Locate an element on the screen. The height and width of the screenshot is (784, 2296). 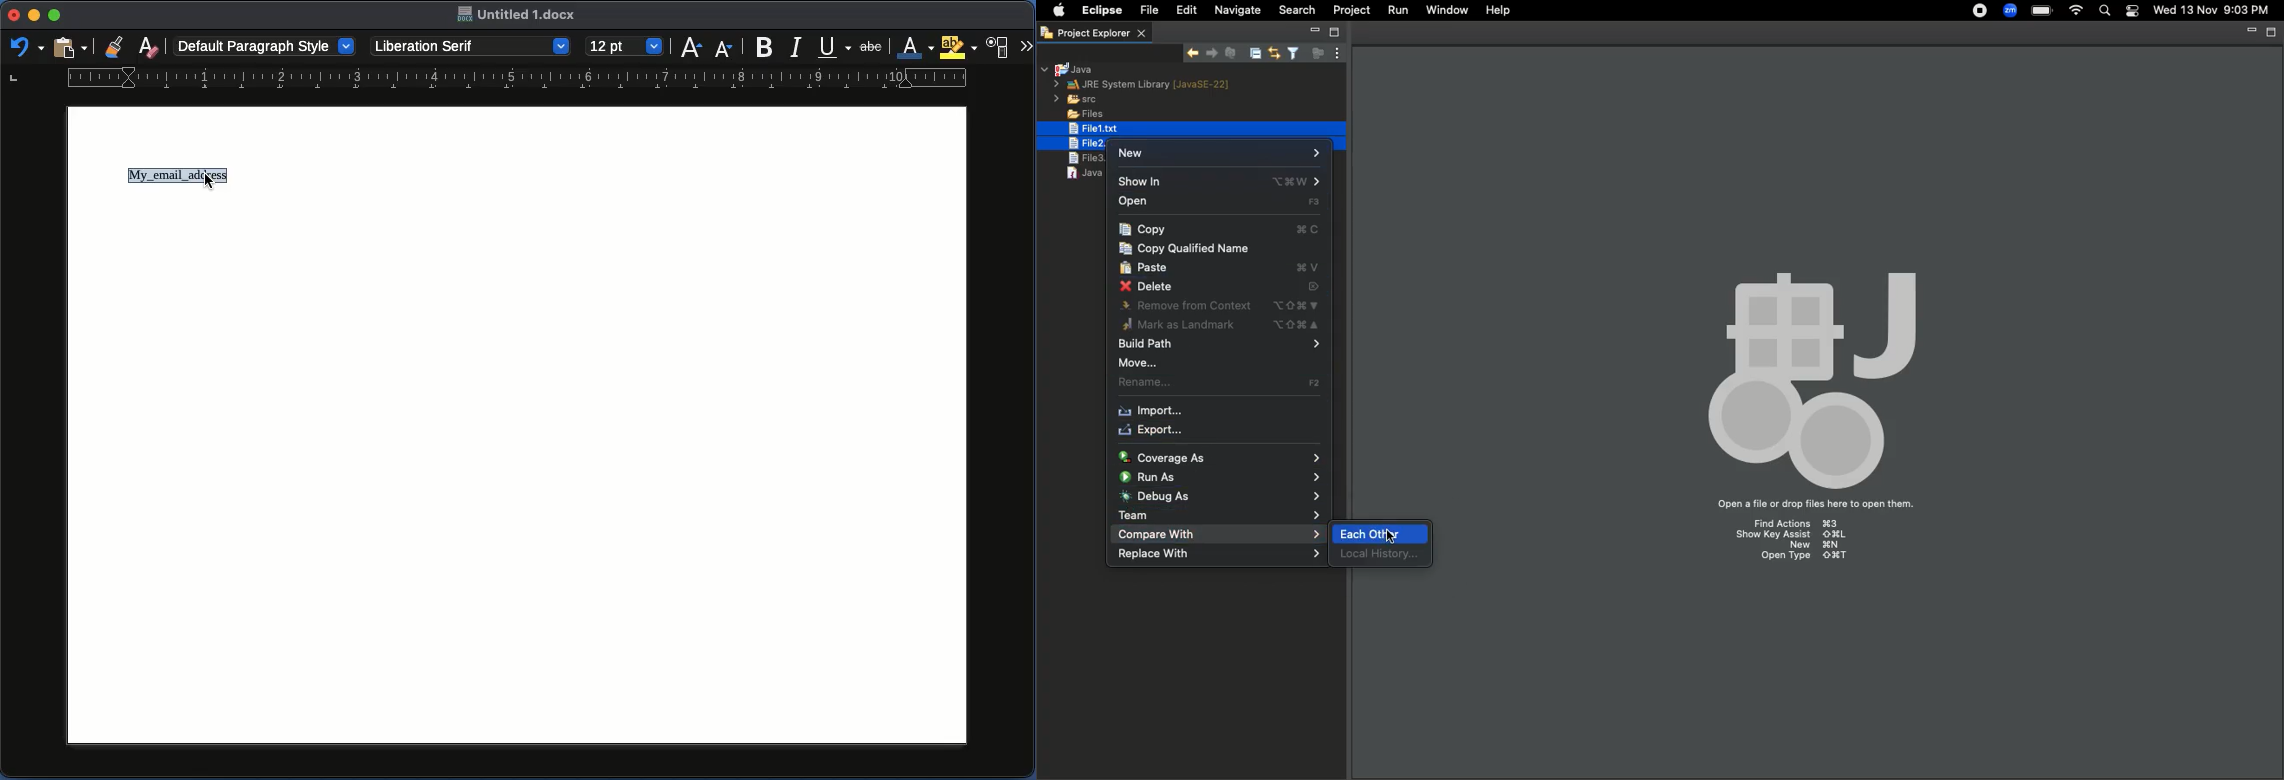
Minimize is located at coordinates (2248, 32).